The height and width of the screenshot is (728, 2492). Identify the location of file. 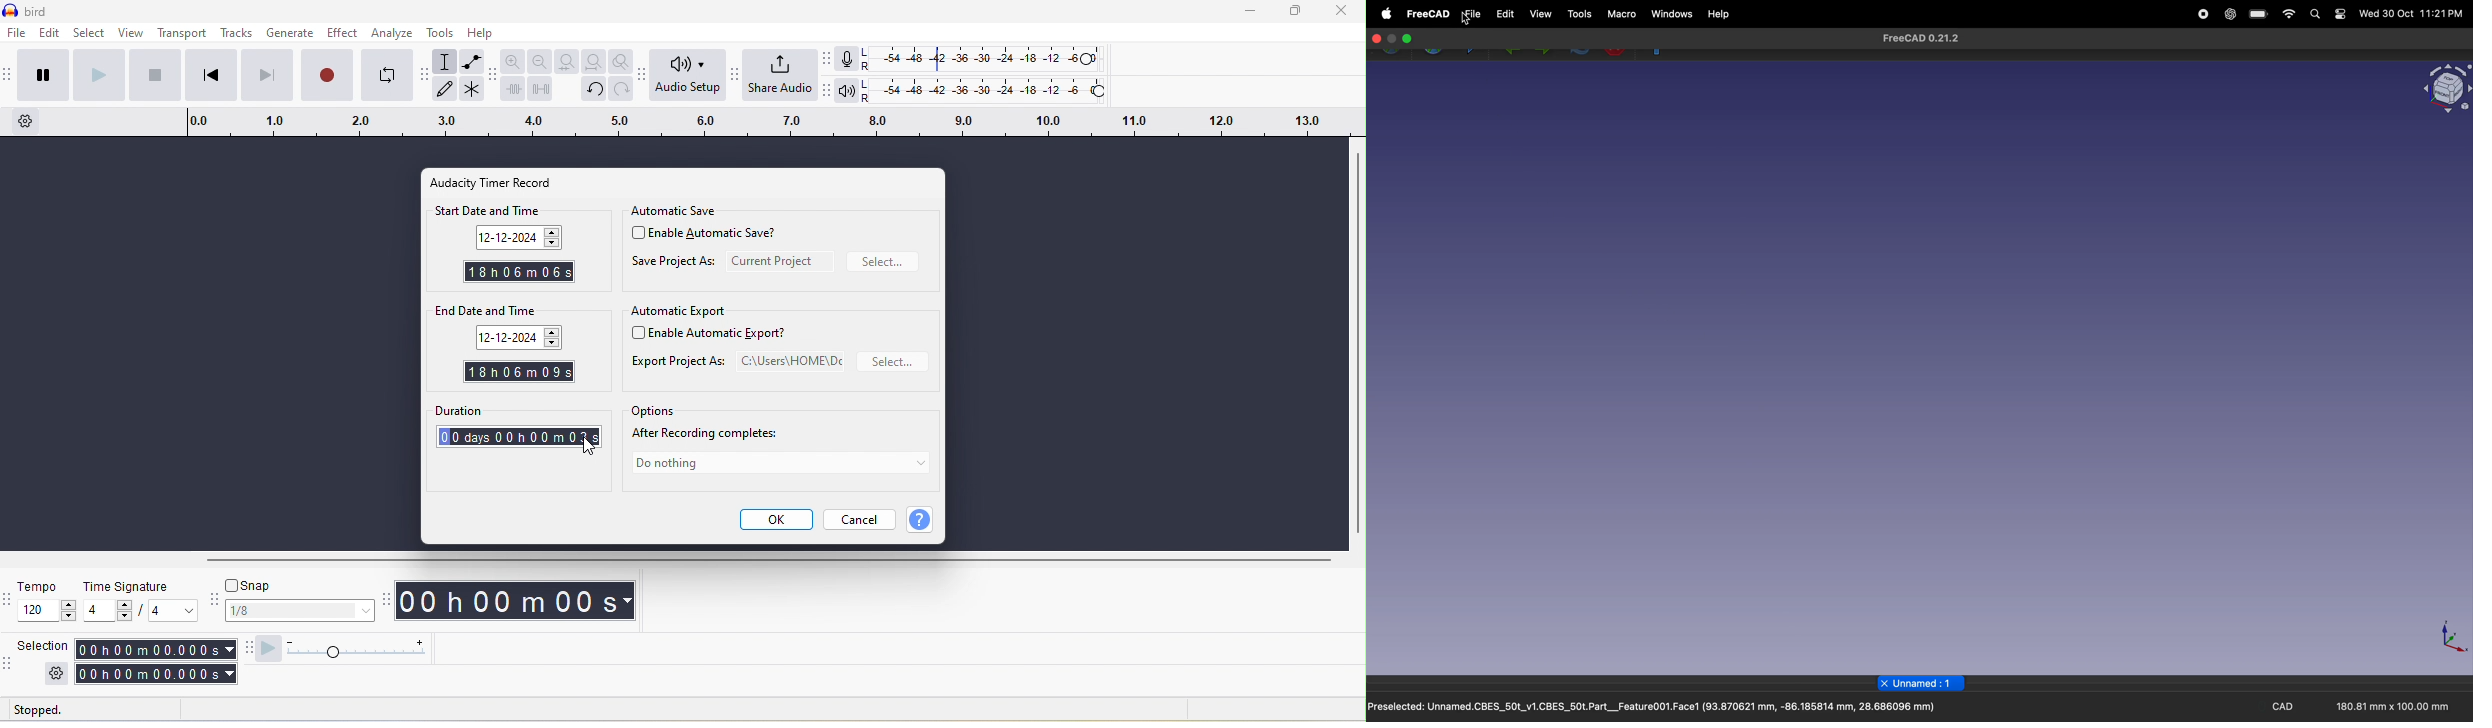
(1475, 15).